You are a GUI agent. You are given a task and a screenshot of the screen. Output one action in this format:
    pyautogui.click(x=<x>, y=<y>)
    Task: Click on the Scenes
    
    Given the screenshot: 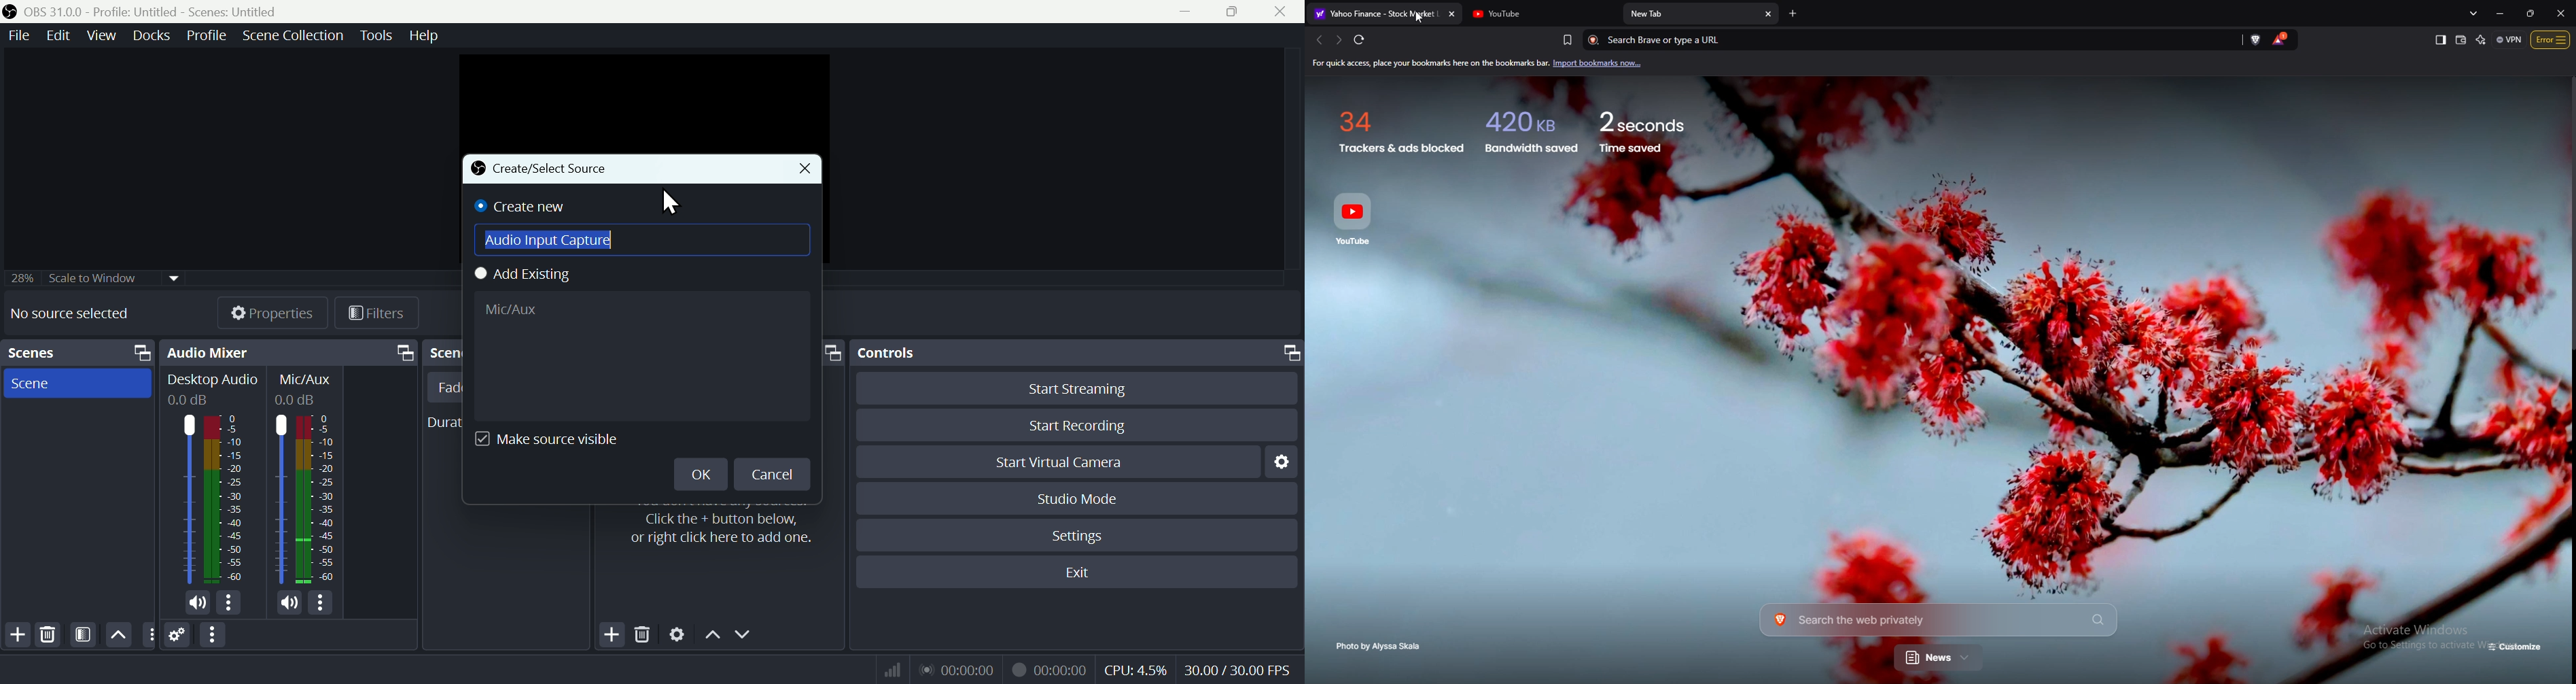 What is the action you would take?
    pyautogui.click(x=77, y=353)
    